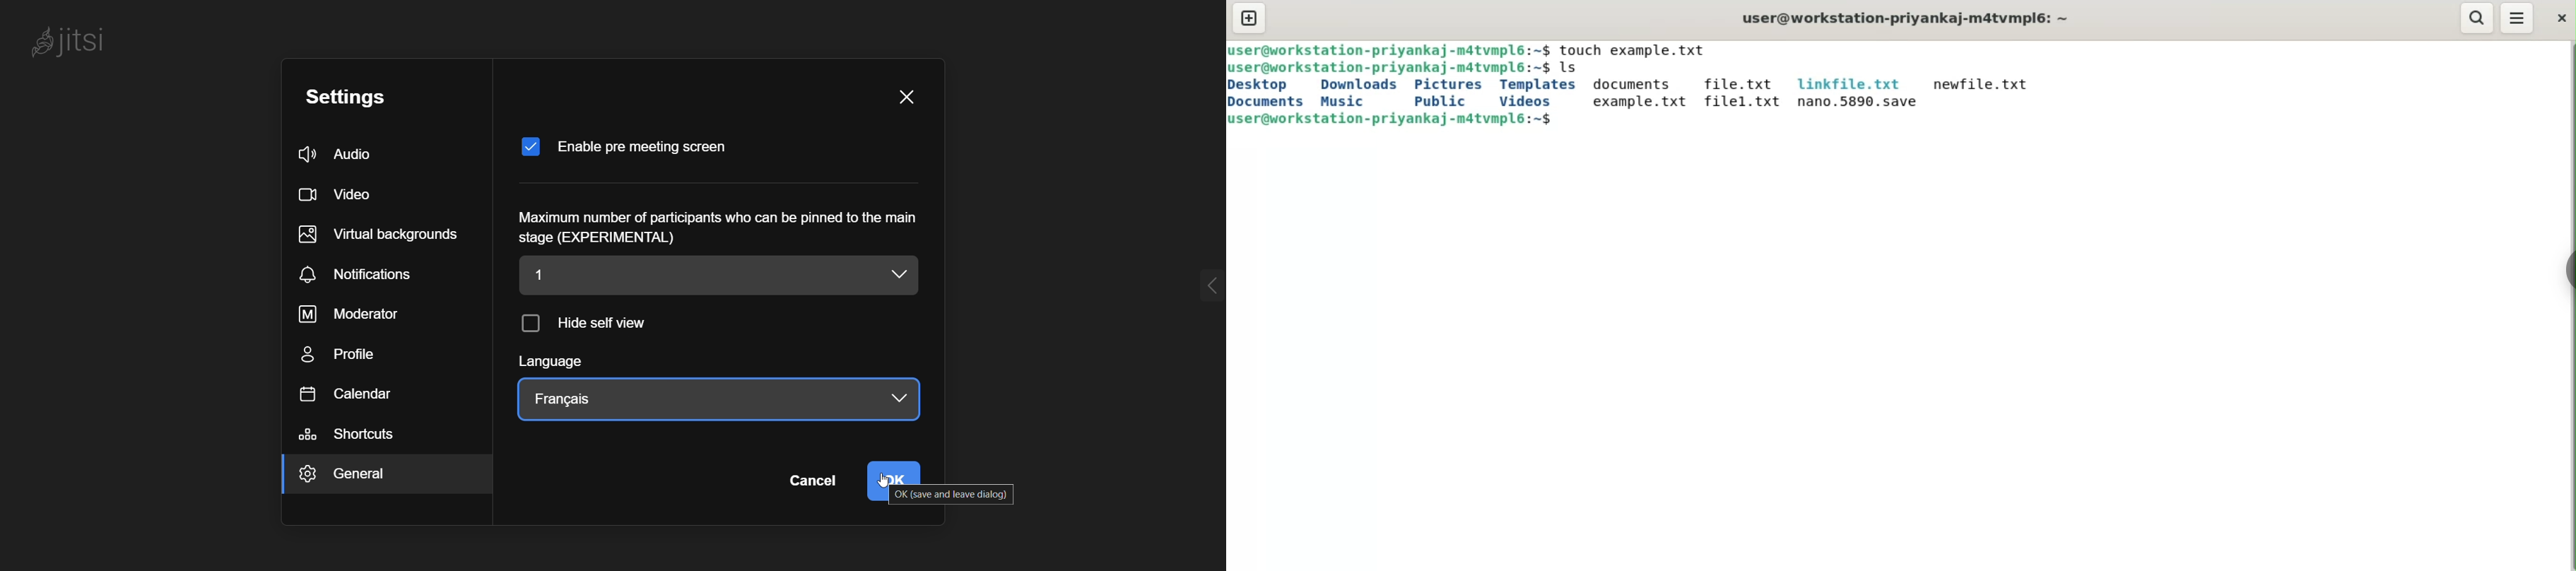 This screenshot has height=588, width=2576. What do you see at coordinates (353, 395) in the screenshot?
I see `calendar` at bounding box center [353, 395].